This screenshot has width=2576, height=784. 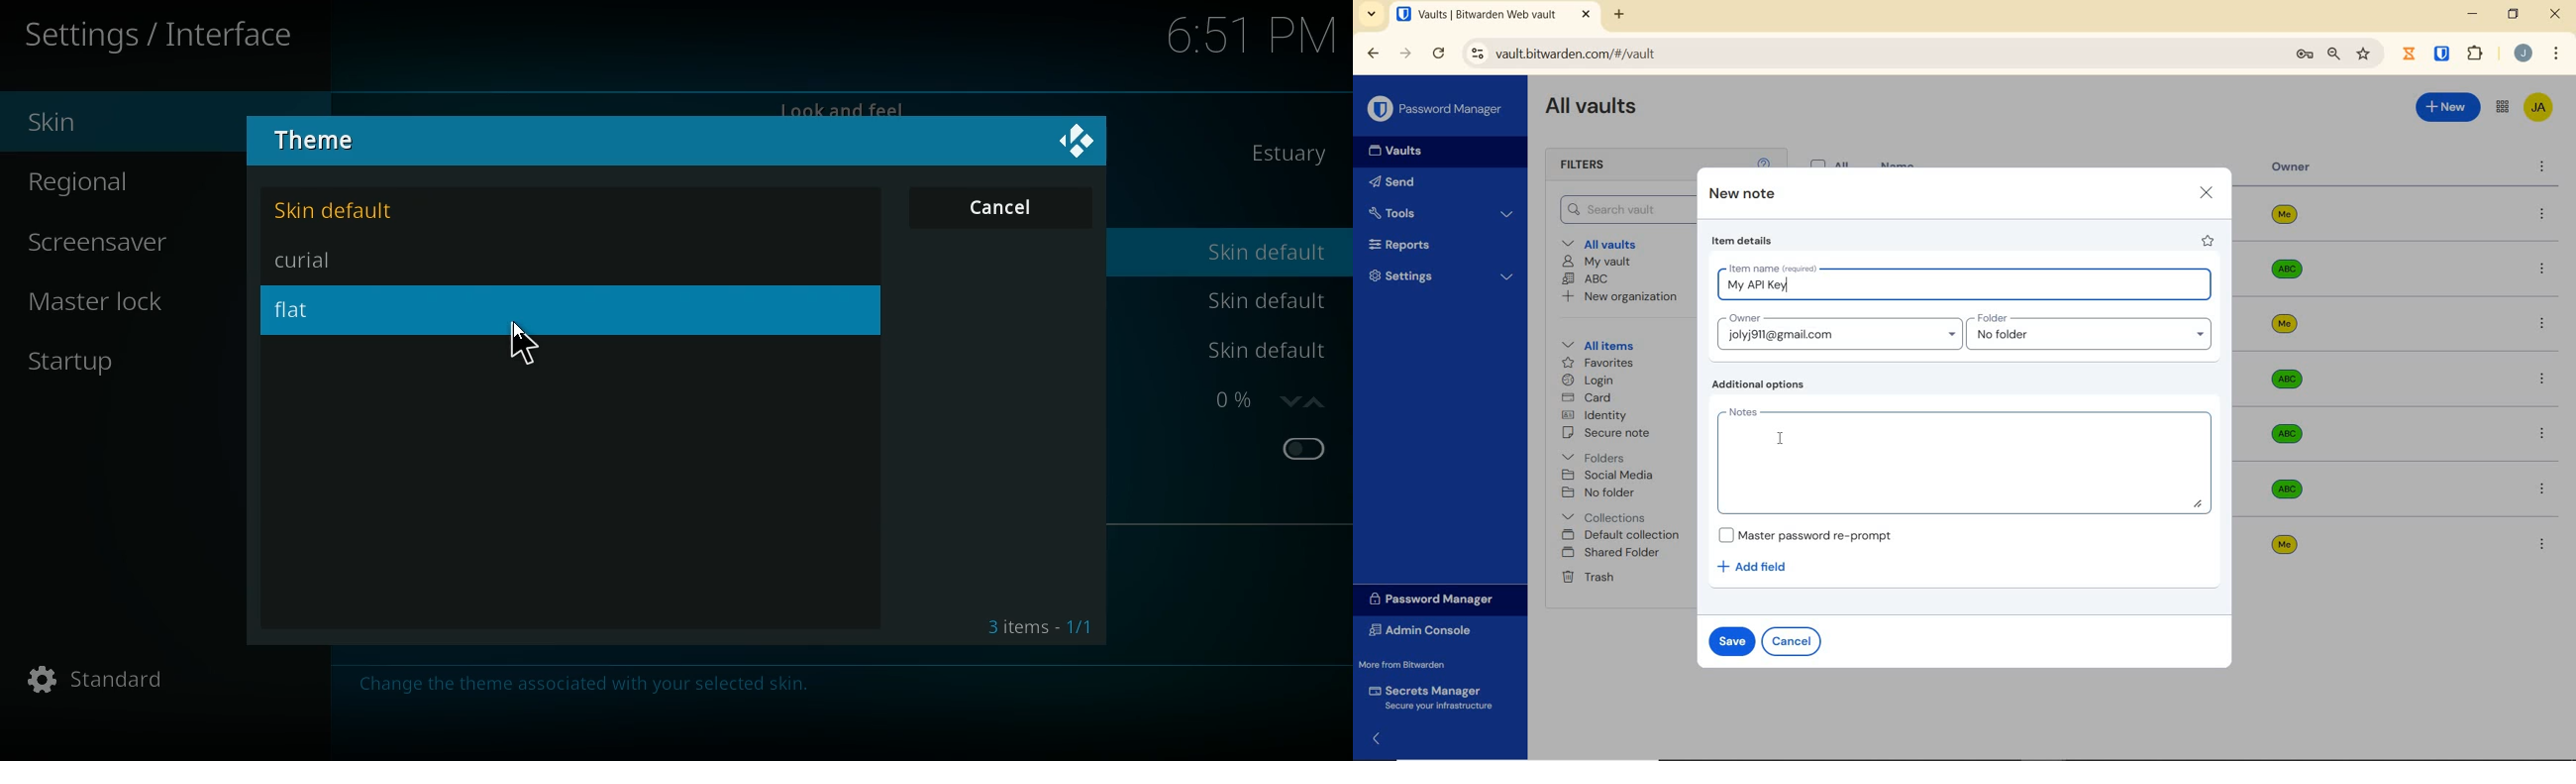 What do you see at coordinates (1402, 152) in the screenshot?
I see `Vaults` at bounding box center [1402, 152].